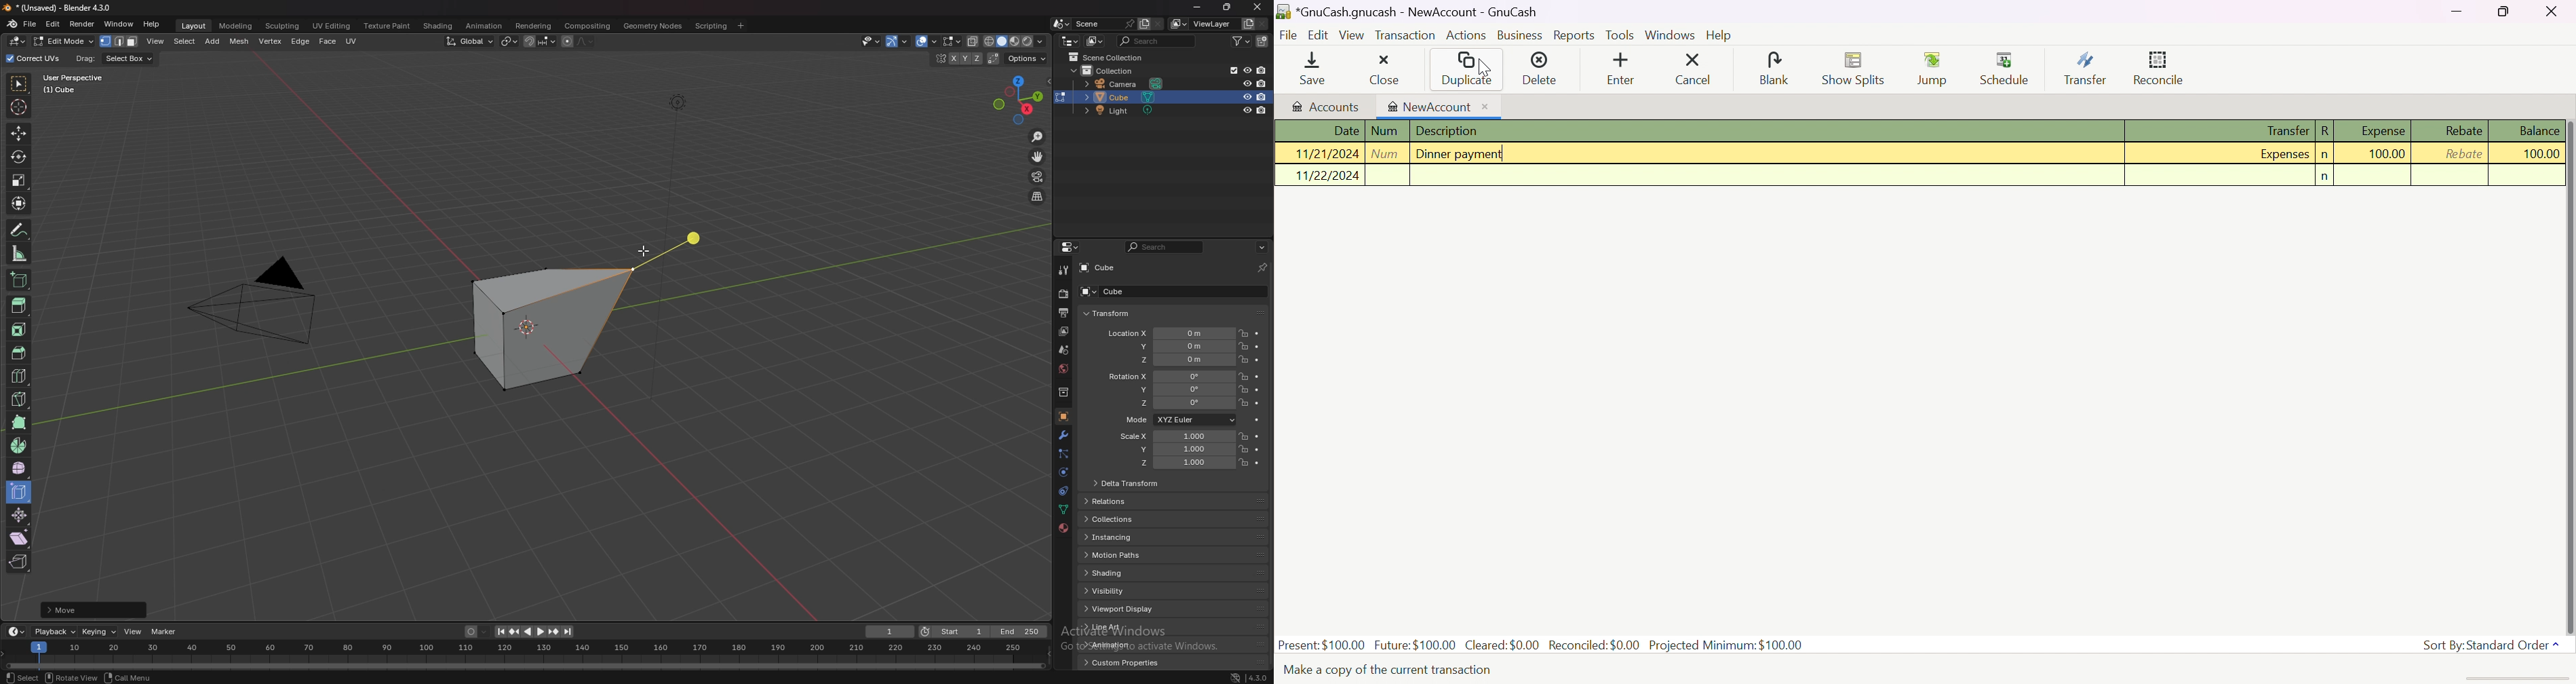 Image resolution: width=2576 pixels, height=700 pixels. I want to click on Projected Minimum: $100.00, so click(1725, 645).